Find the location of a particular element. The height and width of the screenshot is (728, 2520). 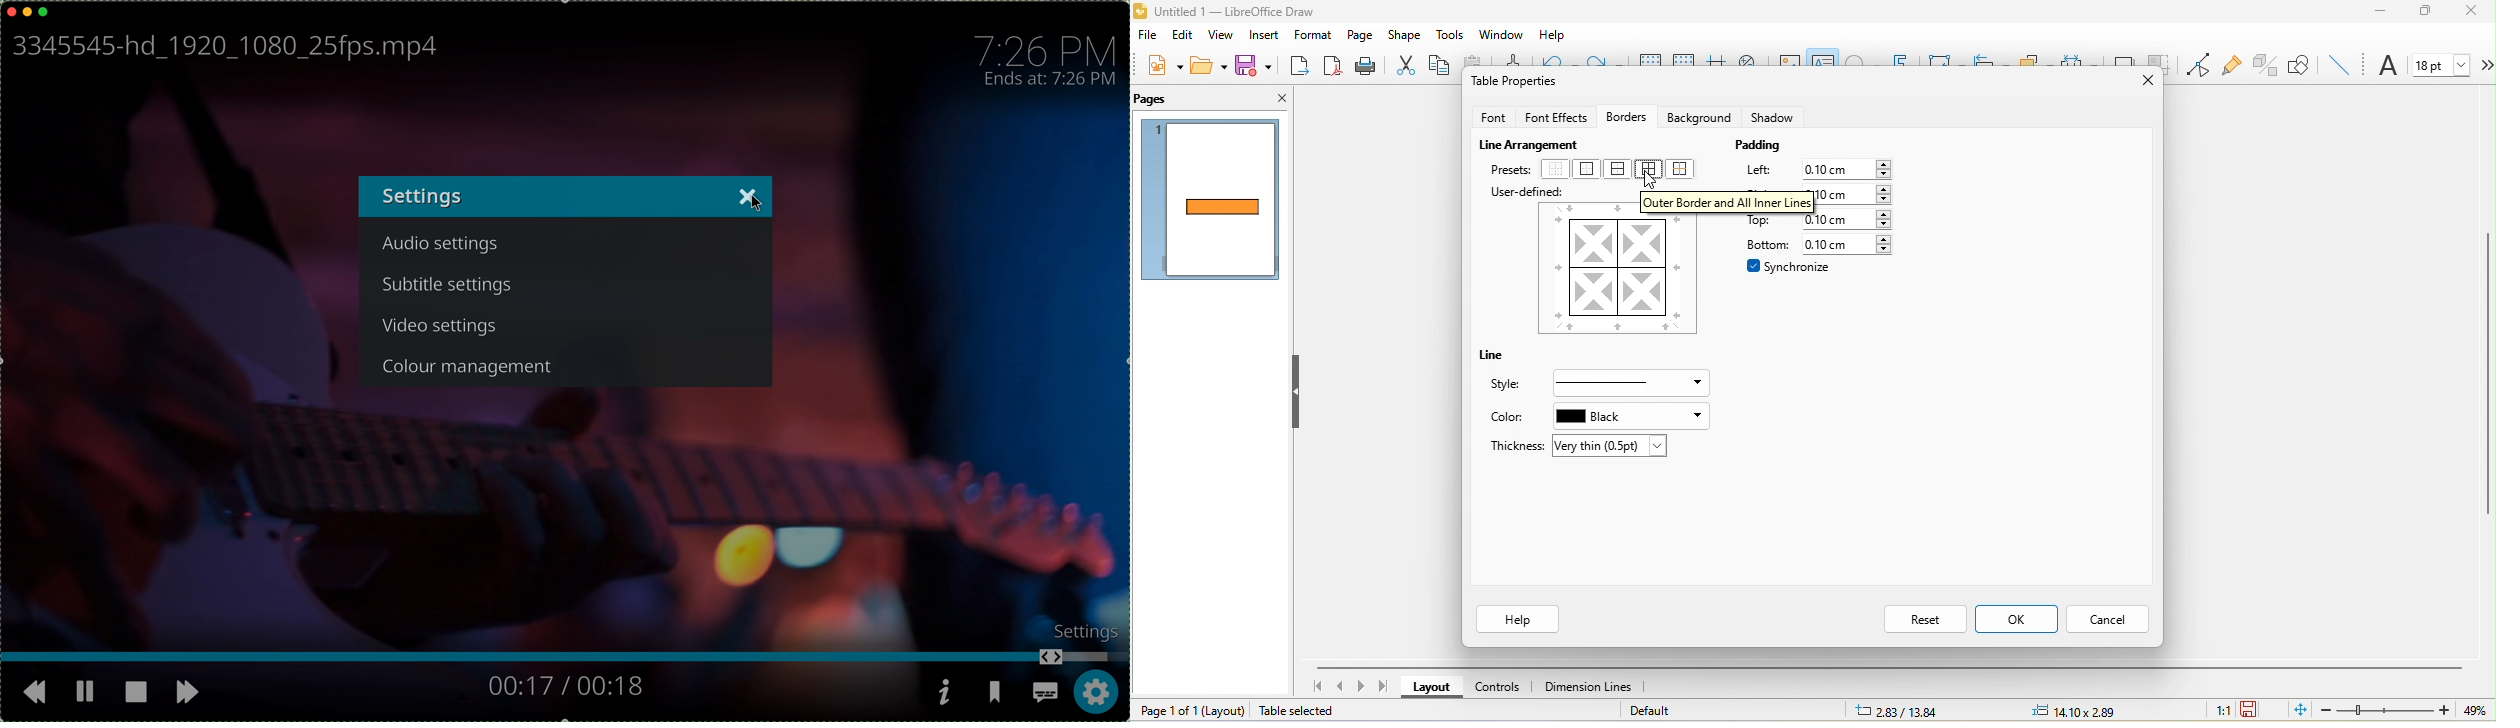

close is located at coordinates (748, 196).